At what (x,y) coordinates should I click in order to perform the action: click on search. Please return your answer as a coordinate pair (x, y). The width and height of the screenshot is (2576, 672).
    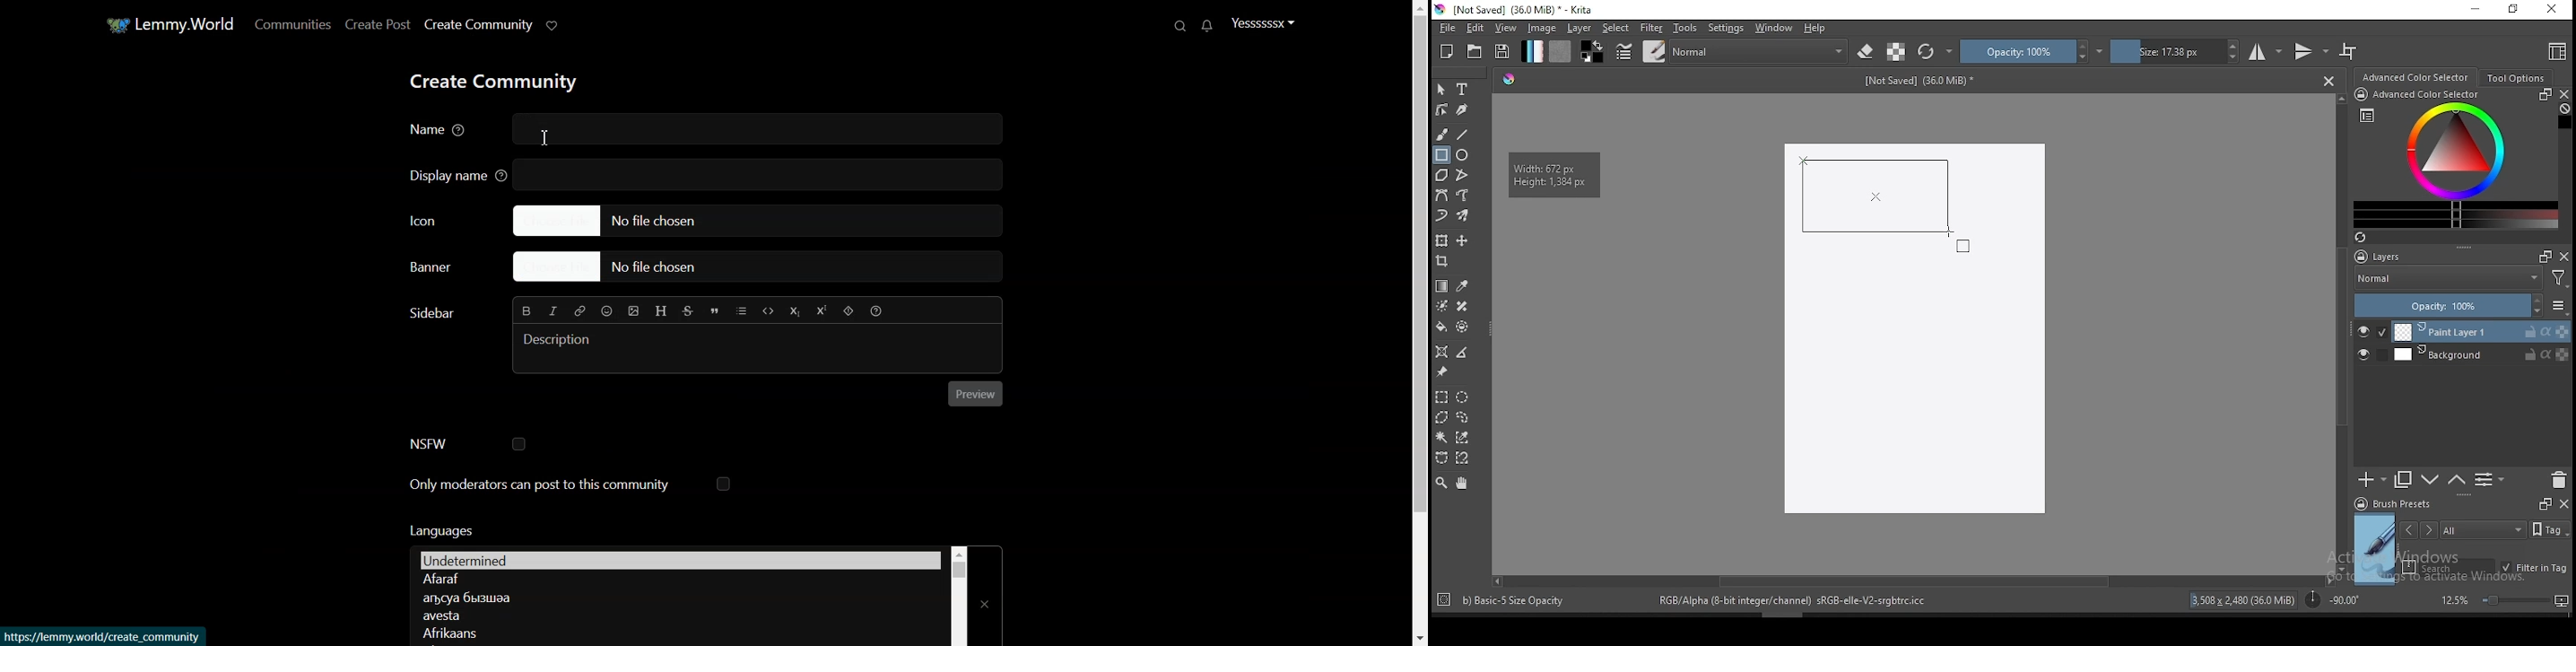
    Looking at the image, I should click on (2449, 567).